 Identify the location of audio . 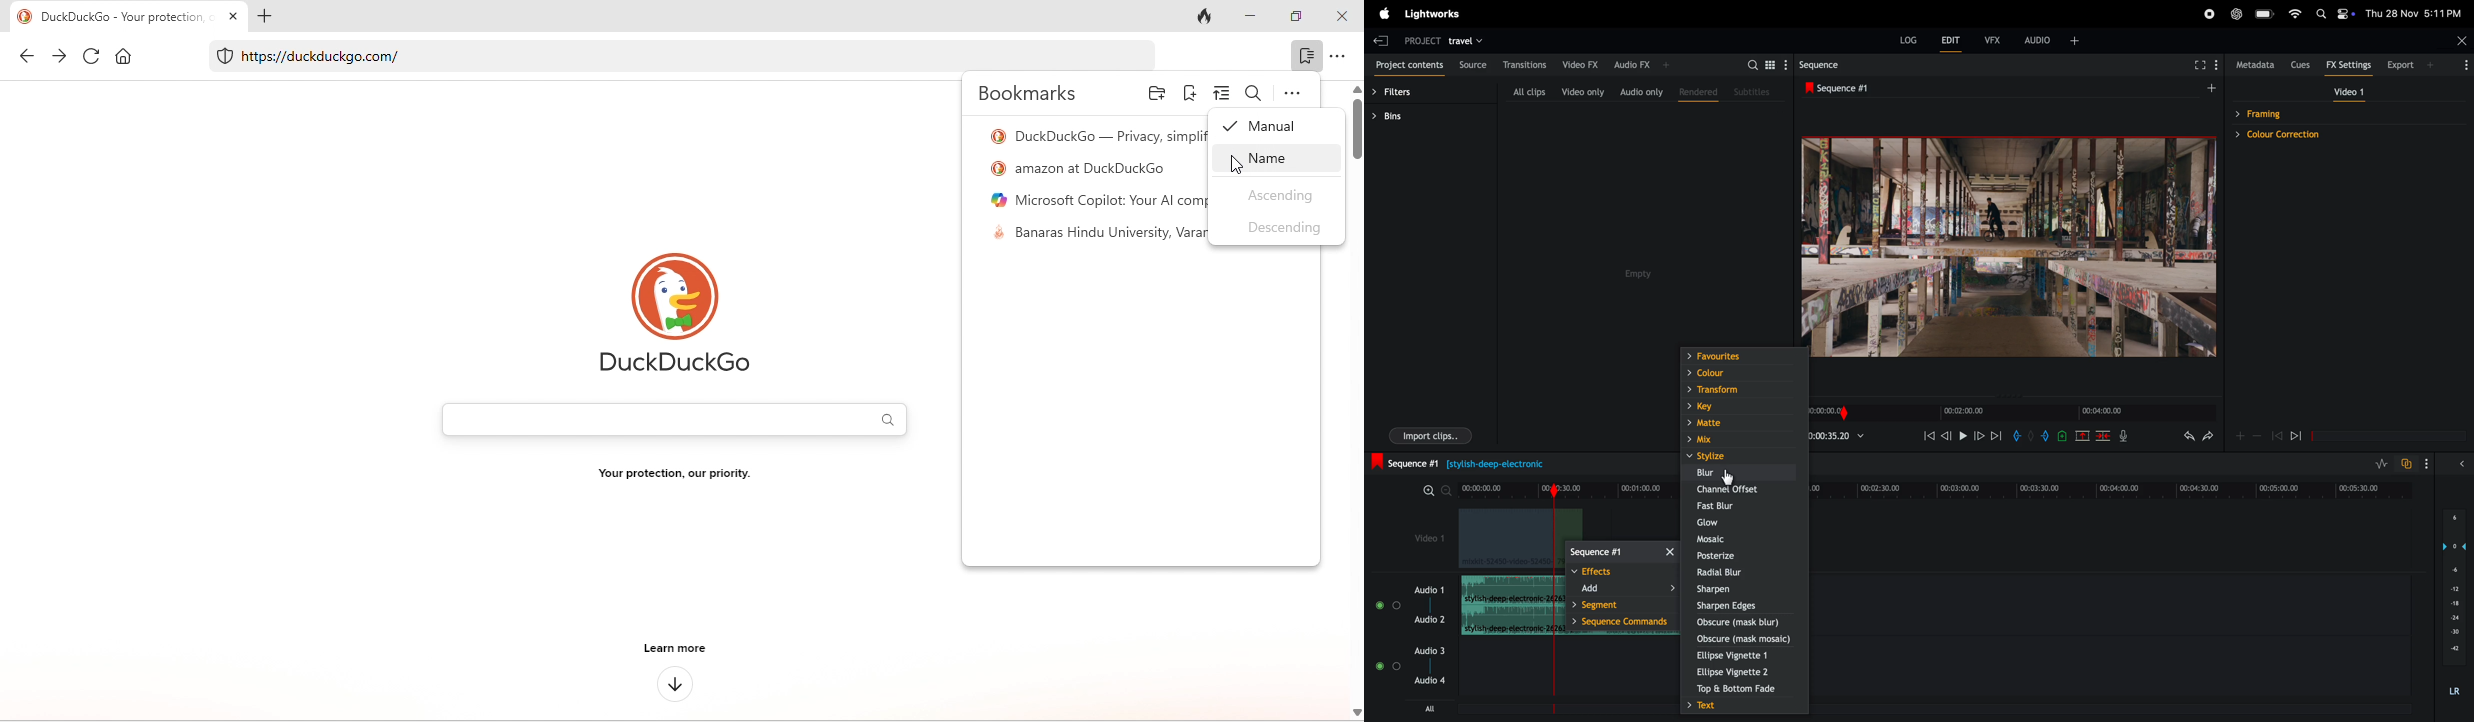
(2054, 39).